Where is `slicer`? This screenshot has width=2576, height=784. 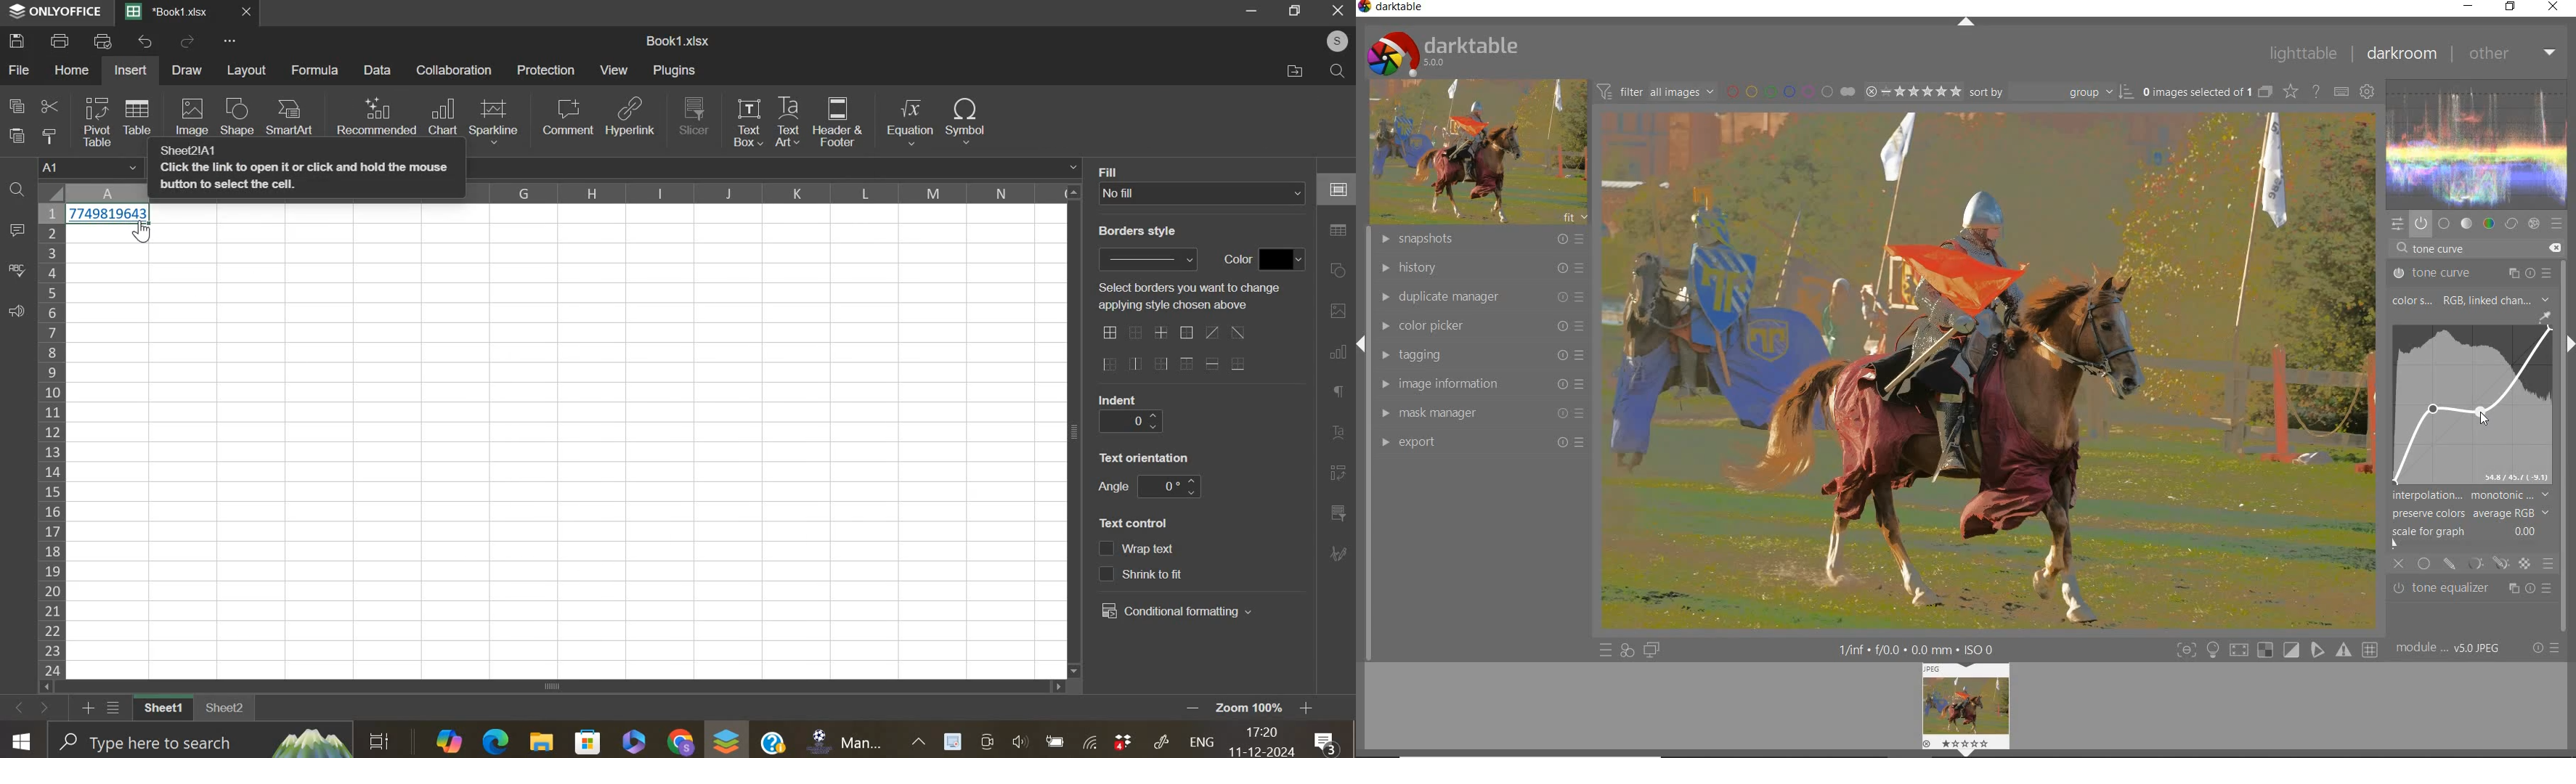 slicer is located at coordinates (694, 115).